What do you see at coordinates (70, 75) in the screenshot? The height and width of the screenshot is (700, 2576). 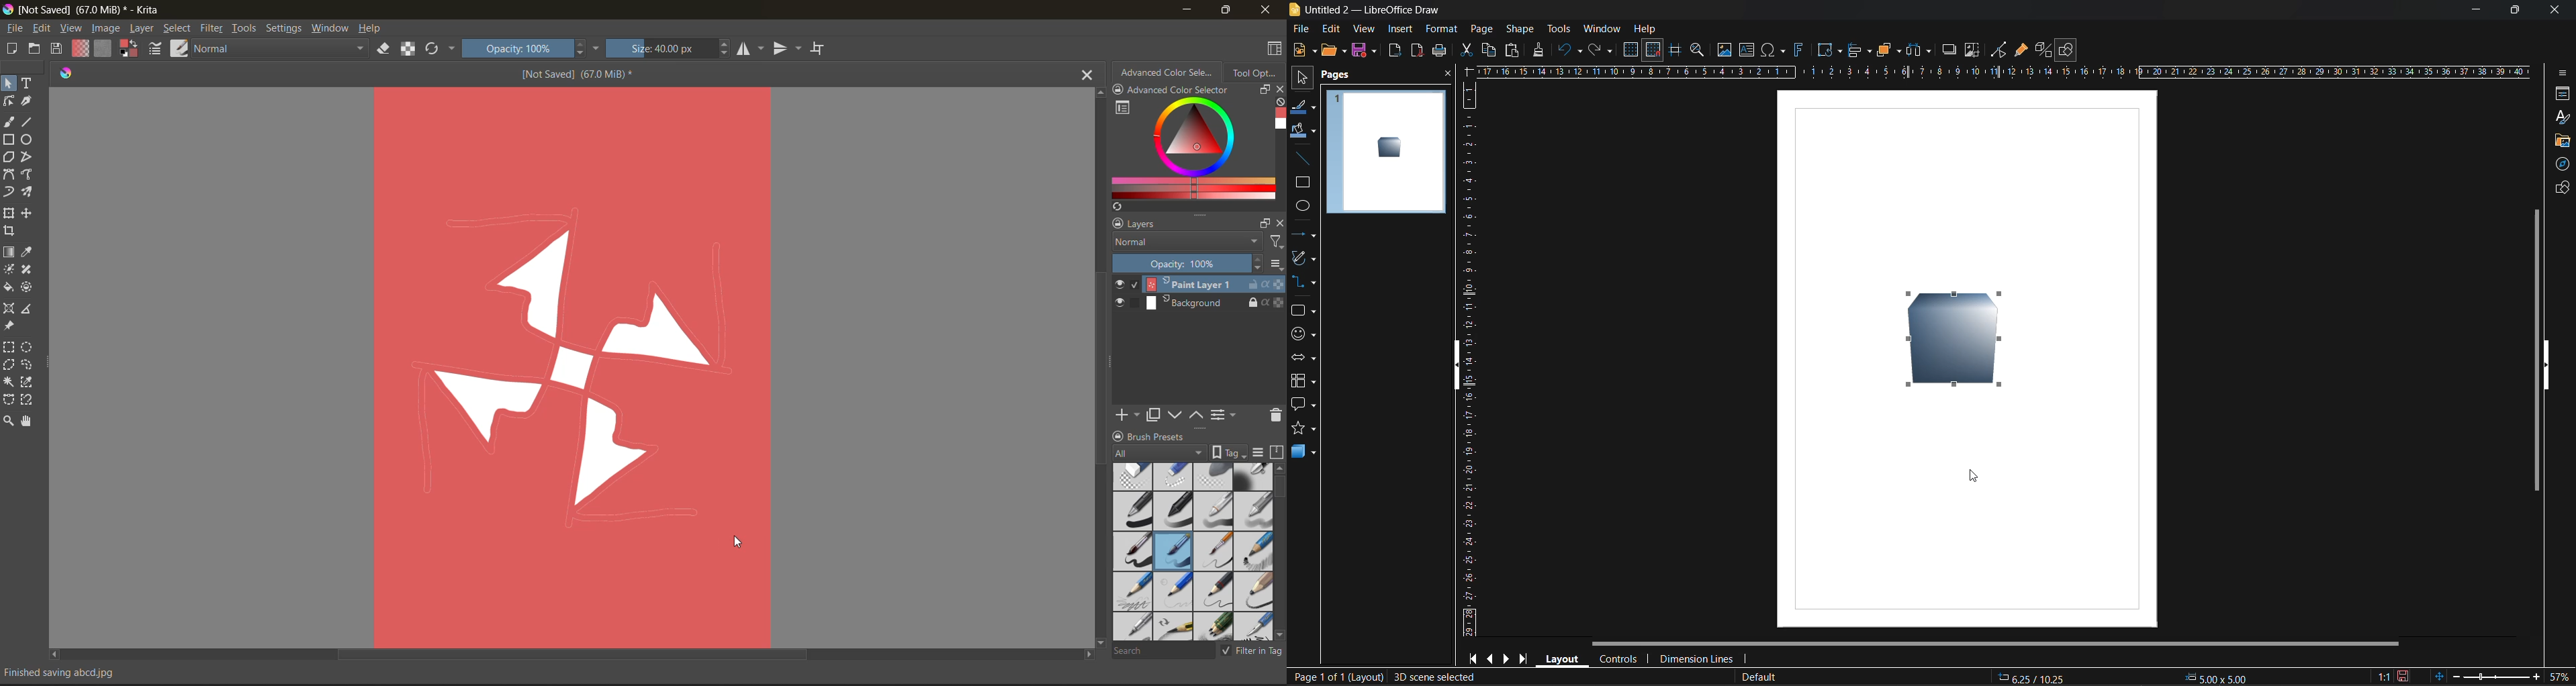 I see `Software logo` at bounding box center [70, 75].